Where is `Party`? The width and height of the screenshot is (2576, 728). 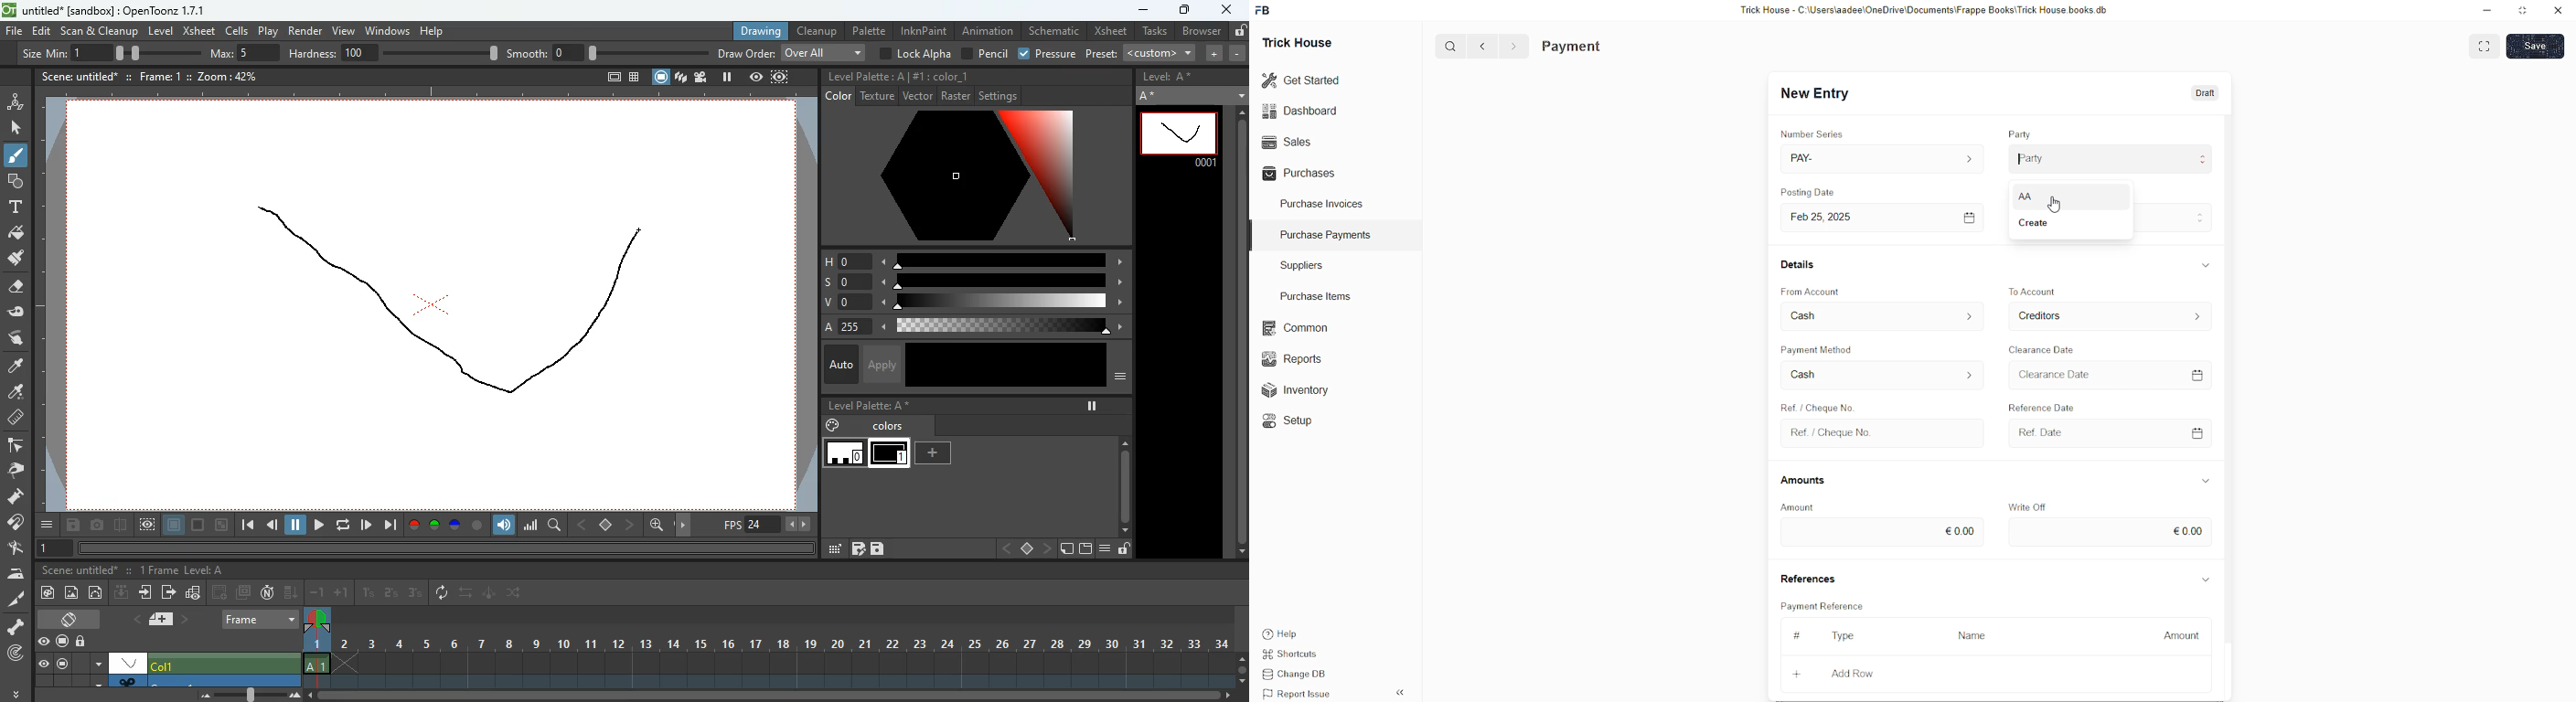 Party is located at coordinates (2022, 131).